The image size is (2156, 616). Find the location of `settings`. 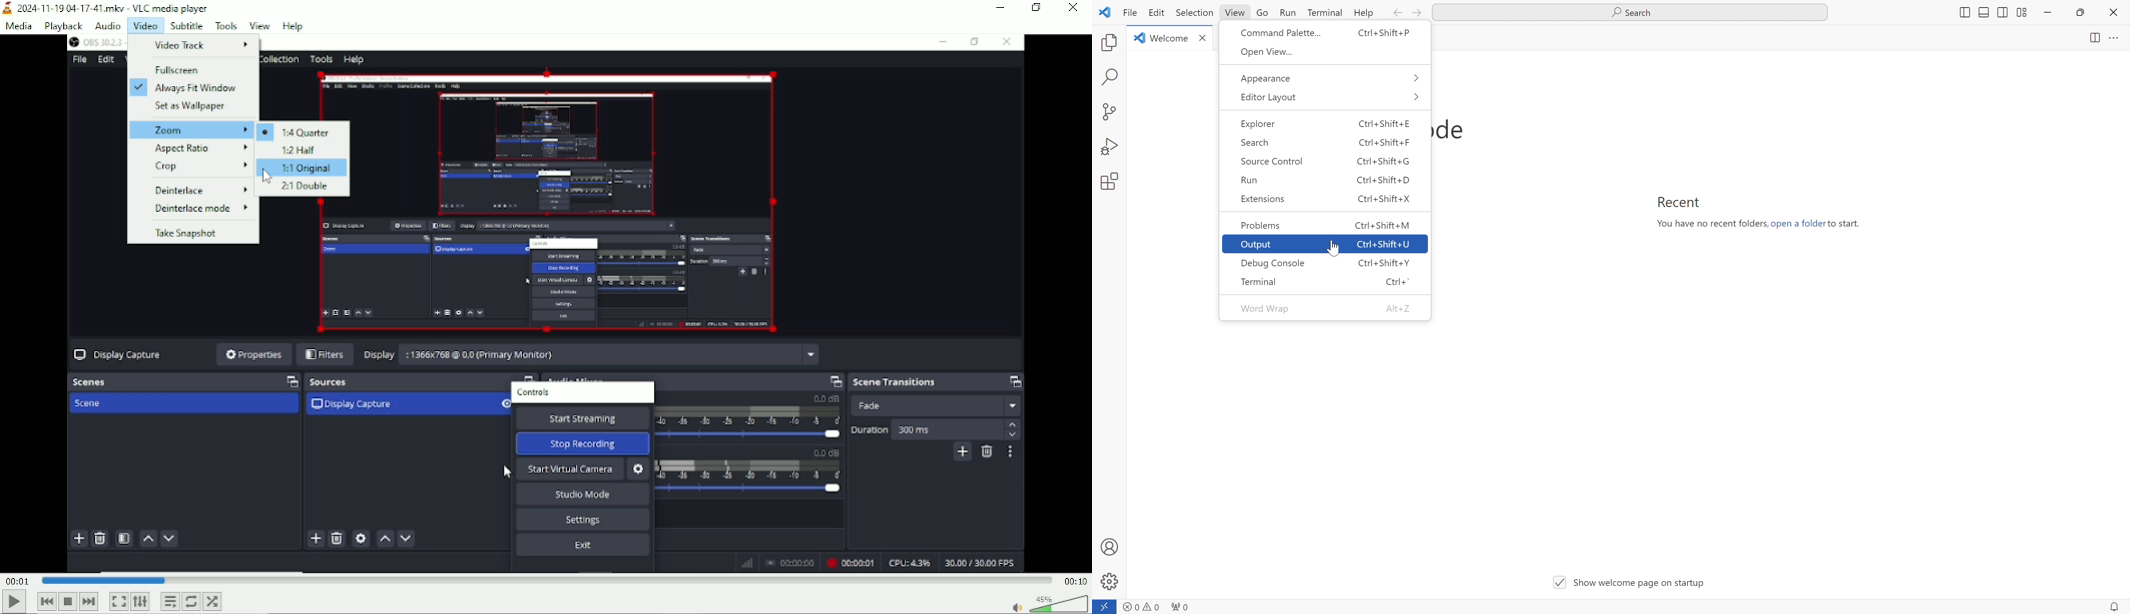

settings is located at coordinates (1111, 182).